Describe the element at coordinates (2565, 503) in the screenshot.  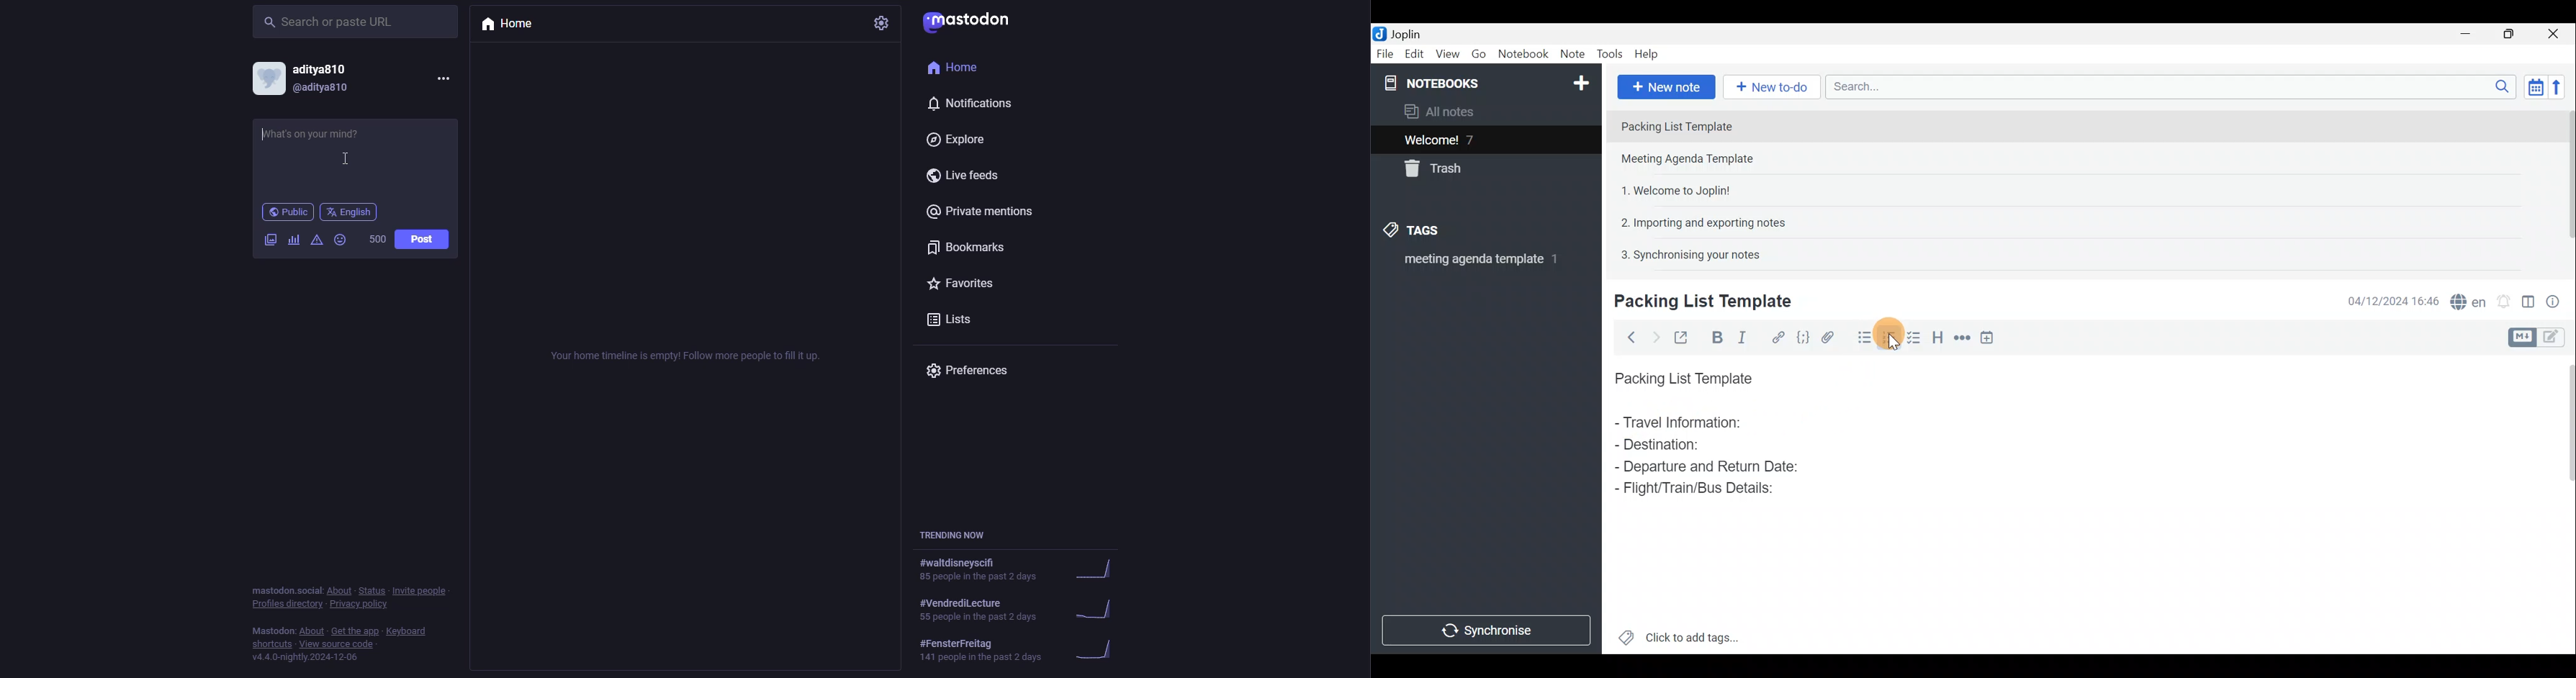
I see `Scroll bar` at that location.